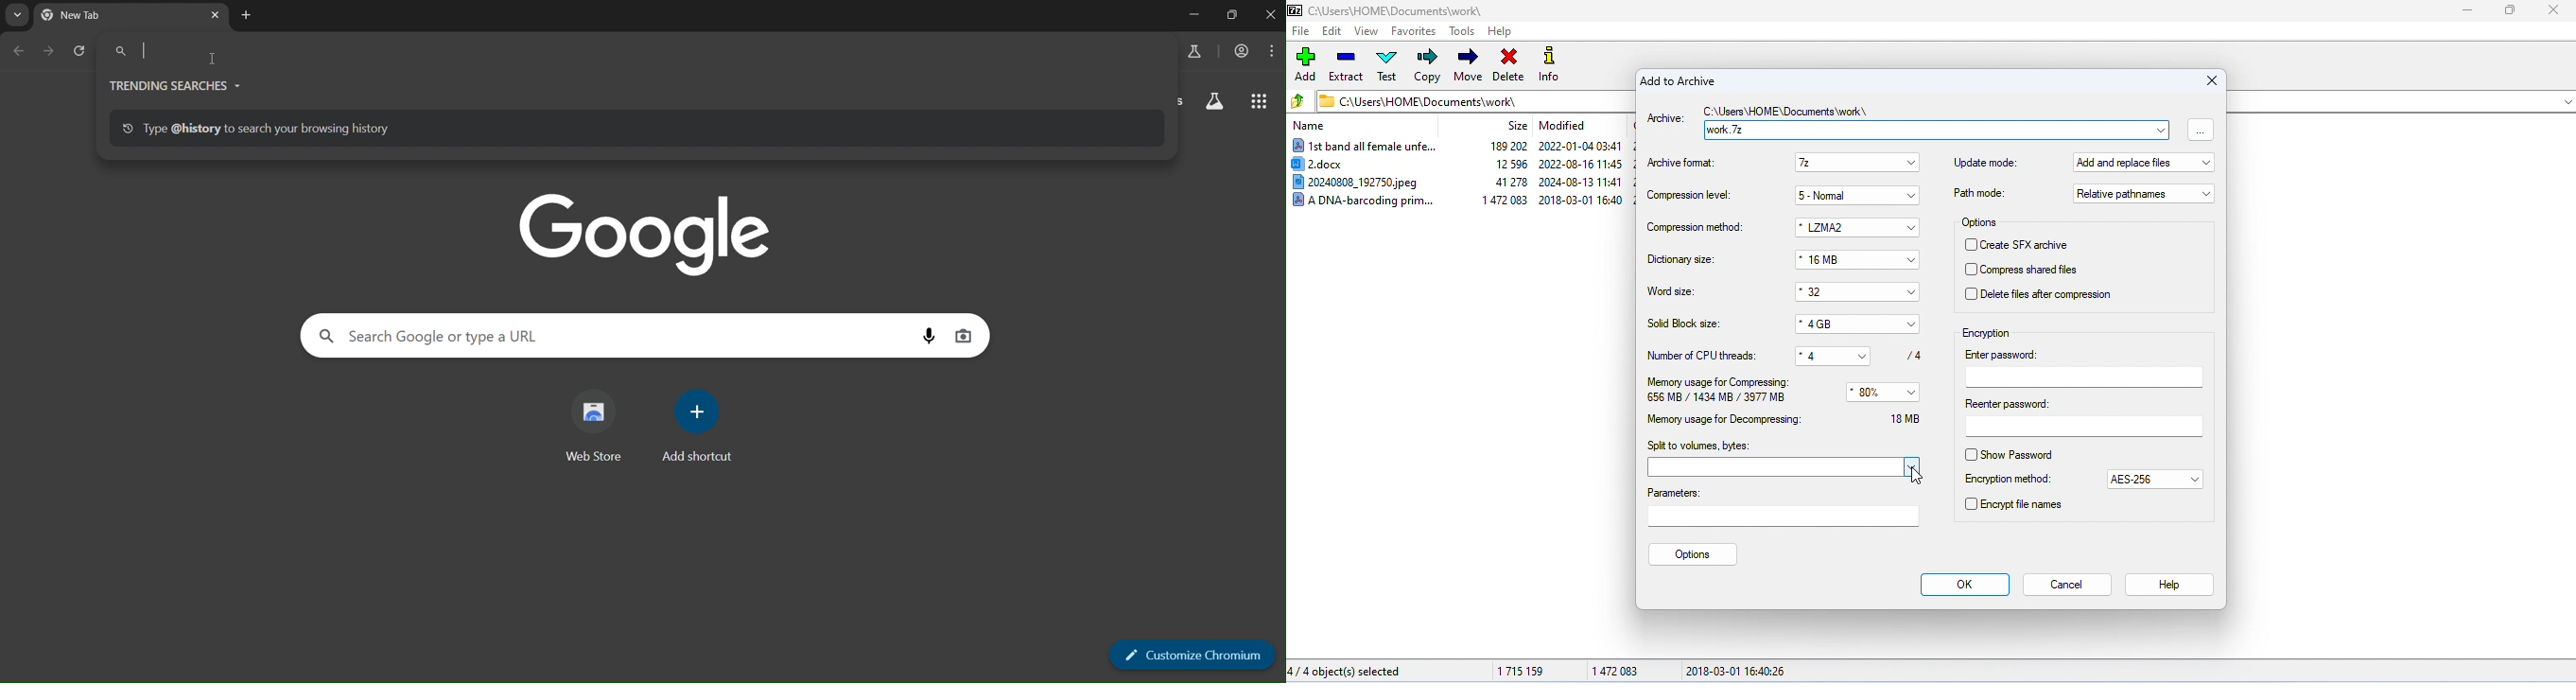 The image size is (2576, 700). What do you see at coordinates (1704, 355) in the screenshot?
I see `number of CPU threads` at bounding box center [1704, 355].